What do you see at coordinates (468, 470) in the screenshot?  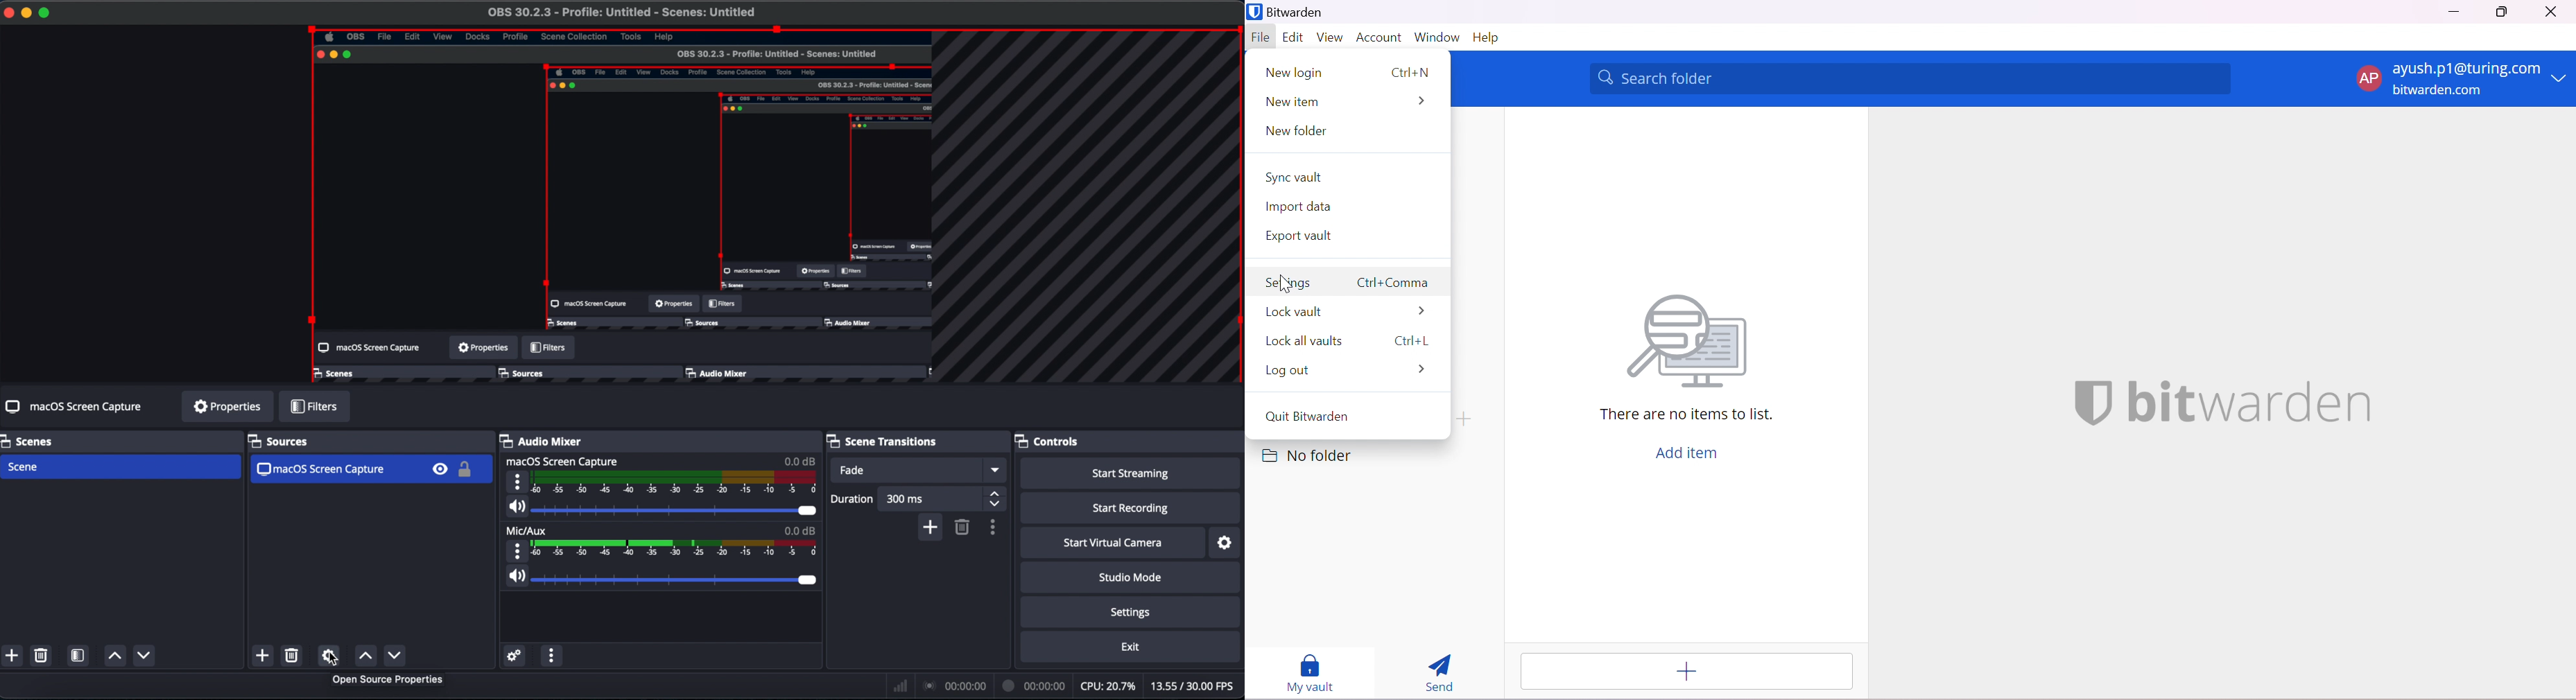 I see `lock toggle` at bounding box center [468, 470].